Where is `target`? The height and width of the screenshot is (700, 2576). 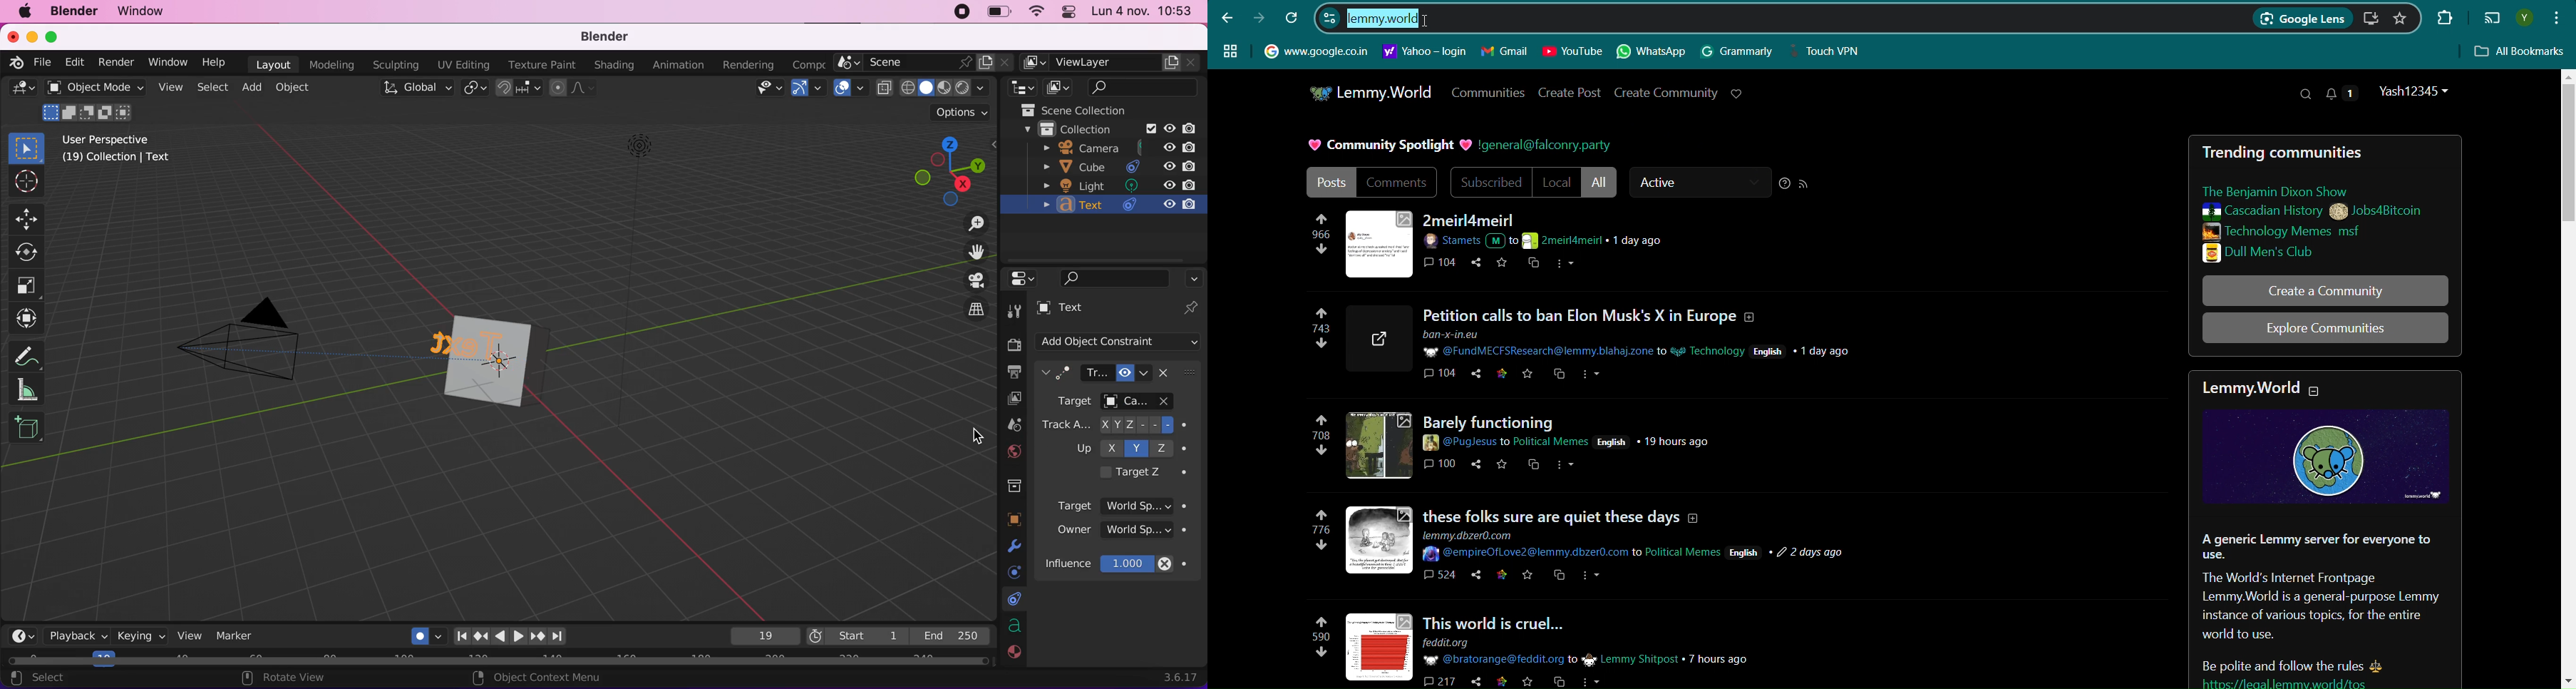 target is located at coordinates (1098, 403).